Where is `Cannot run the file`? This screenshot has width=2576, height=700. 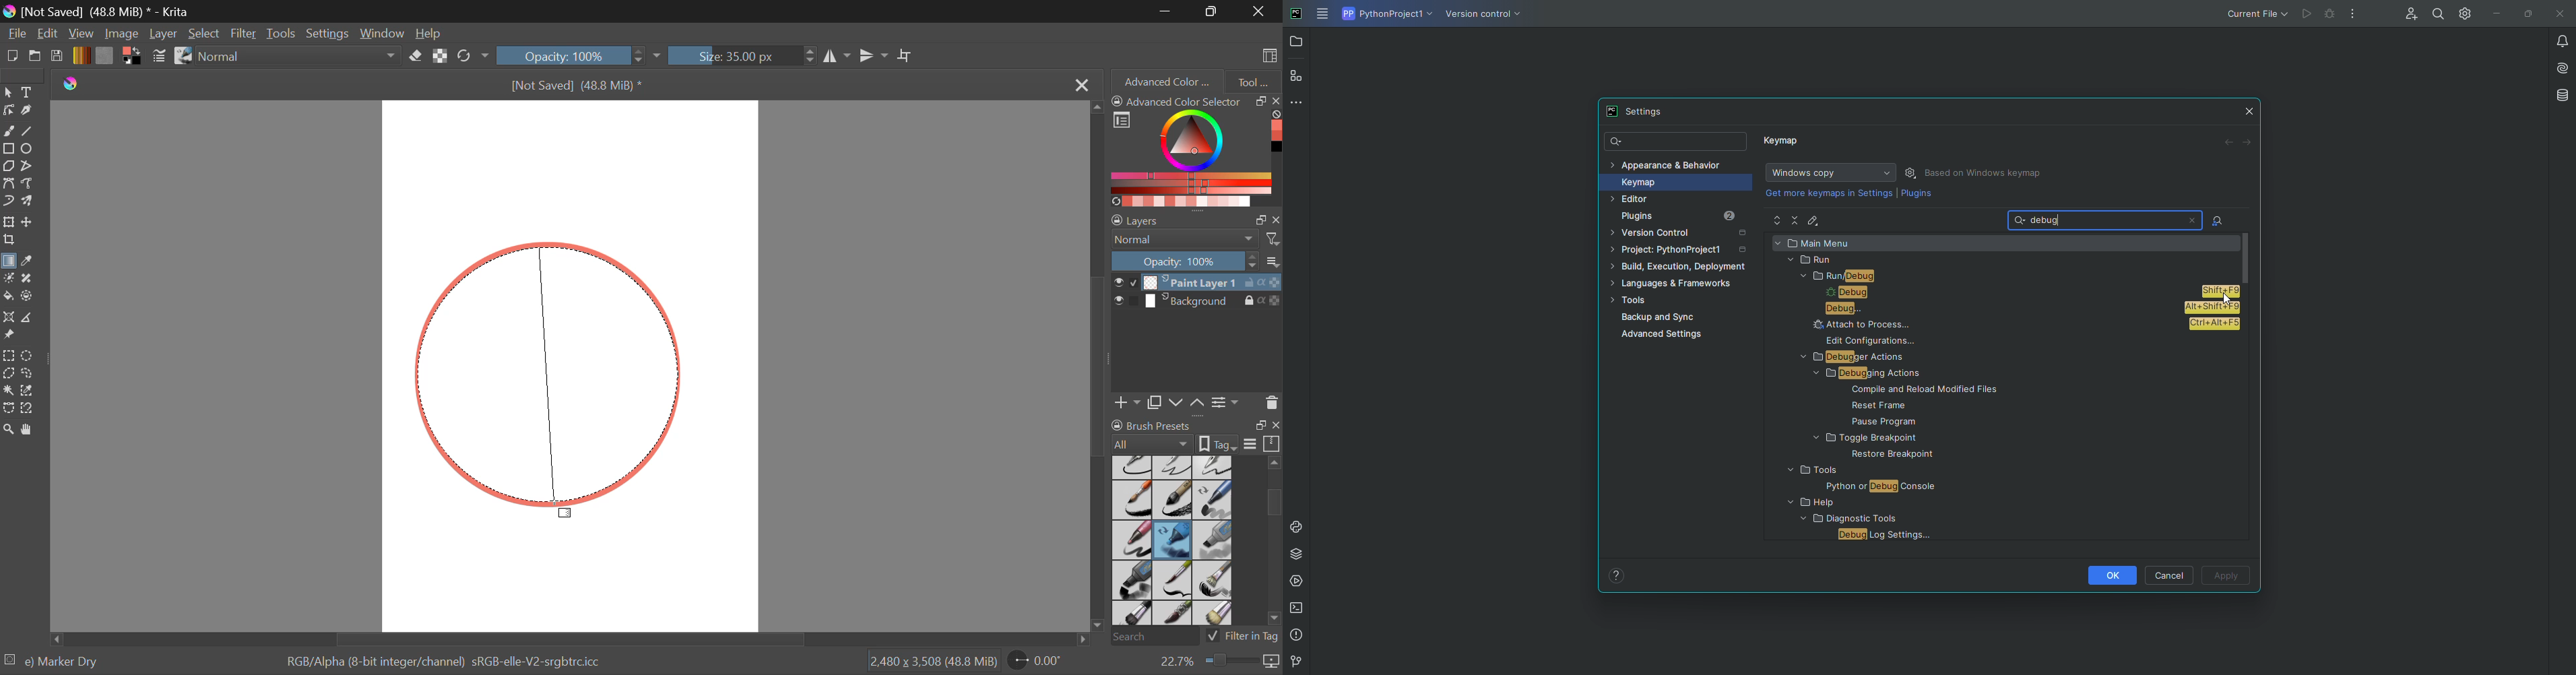 Cannot run the file is located at coordinates (2320, 14).